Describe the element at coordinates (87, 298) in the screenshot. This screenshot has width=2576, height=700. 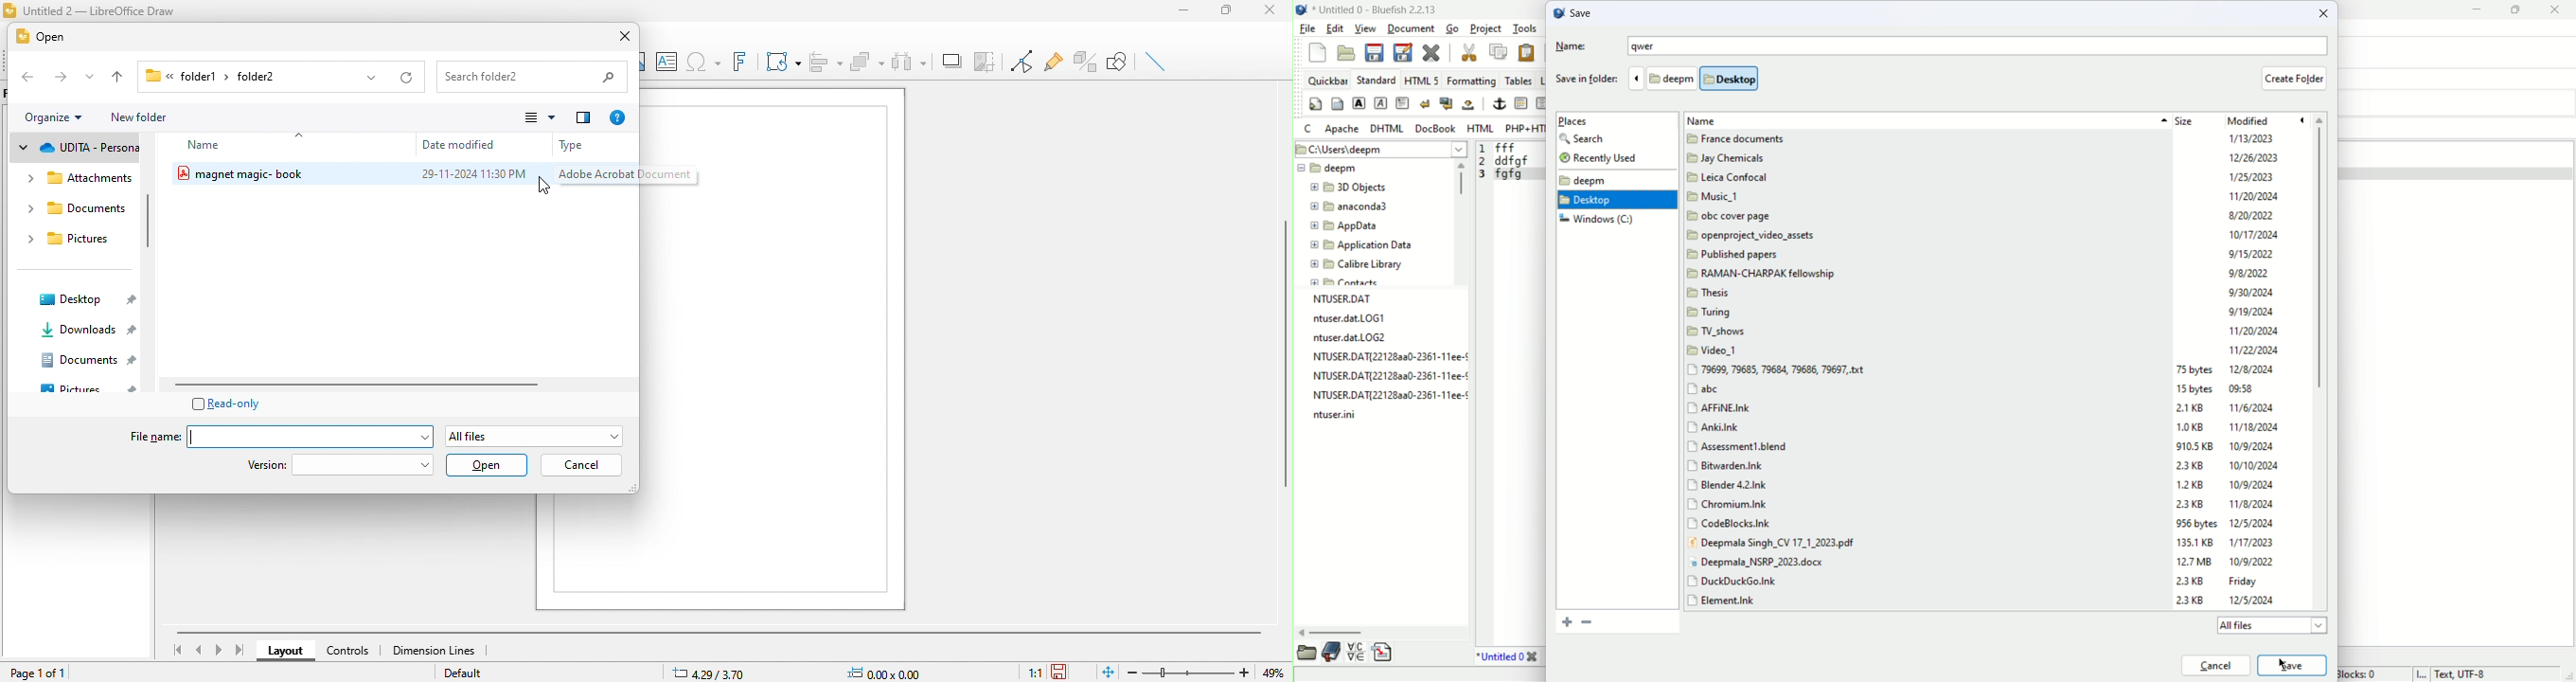
I see `desktop` at that location.